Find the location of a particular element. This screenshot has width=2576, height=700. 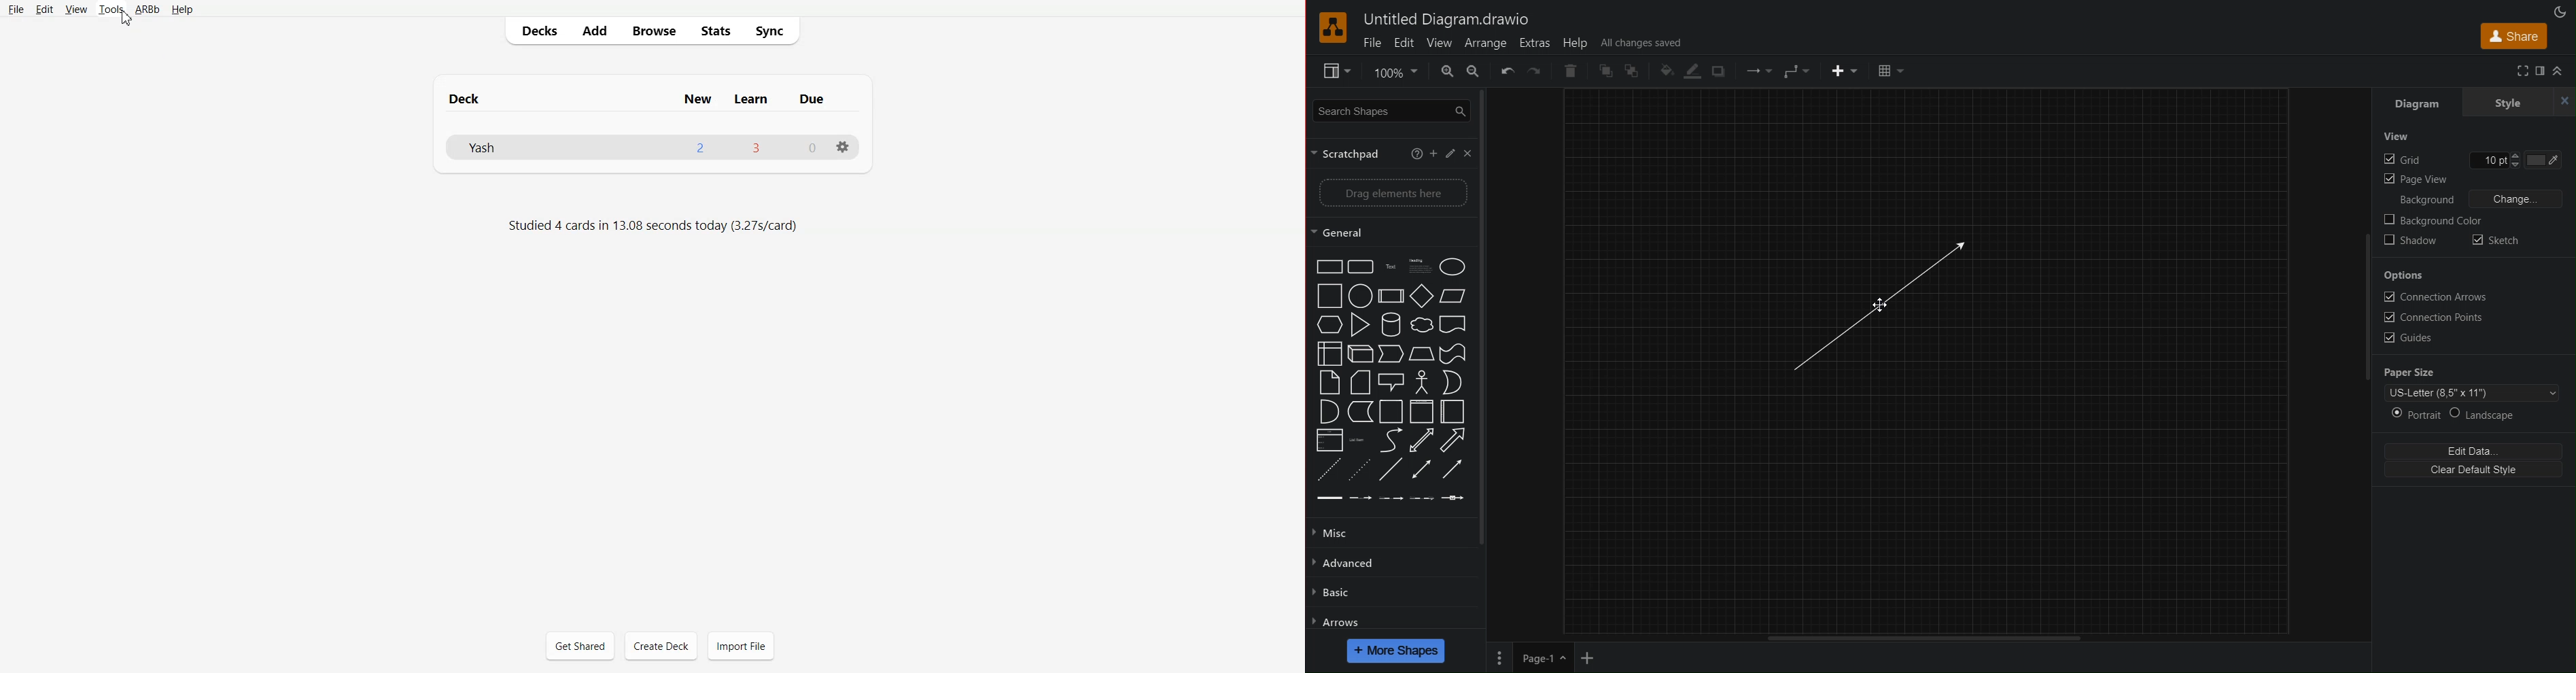

Sketch is located at coordinates (2498, 239).